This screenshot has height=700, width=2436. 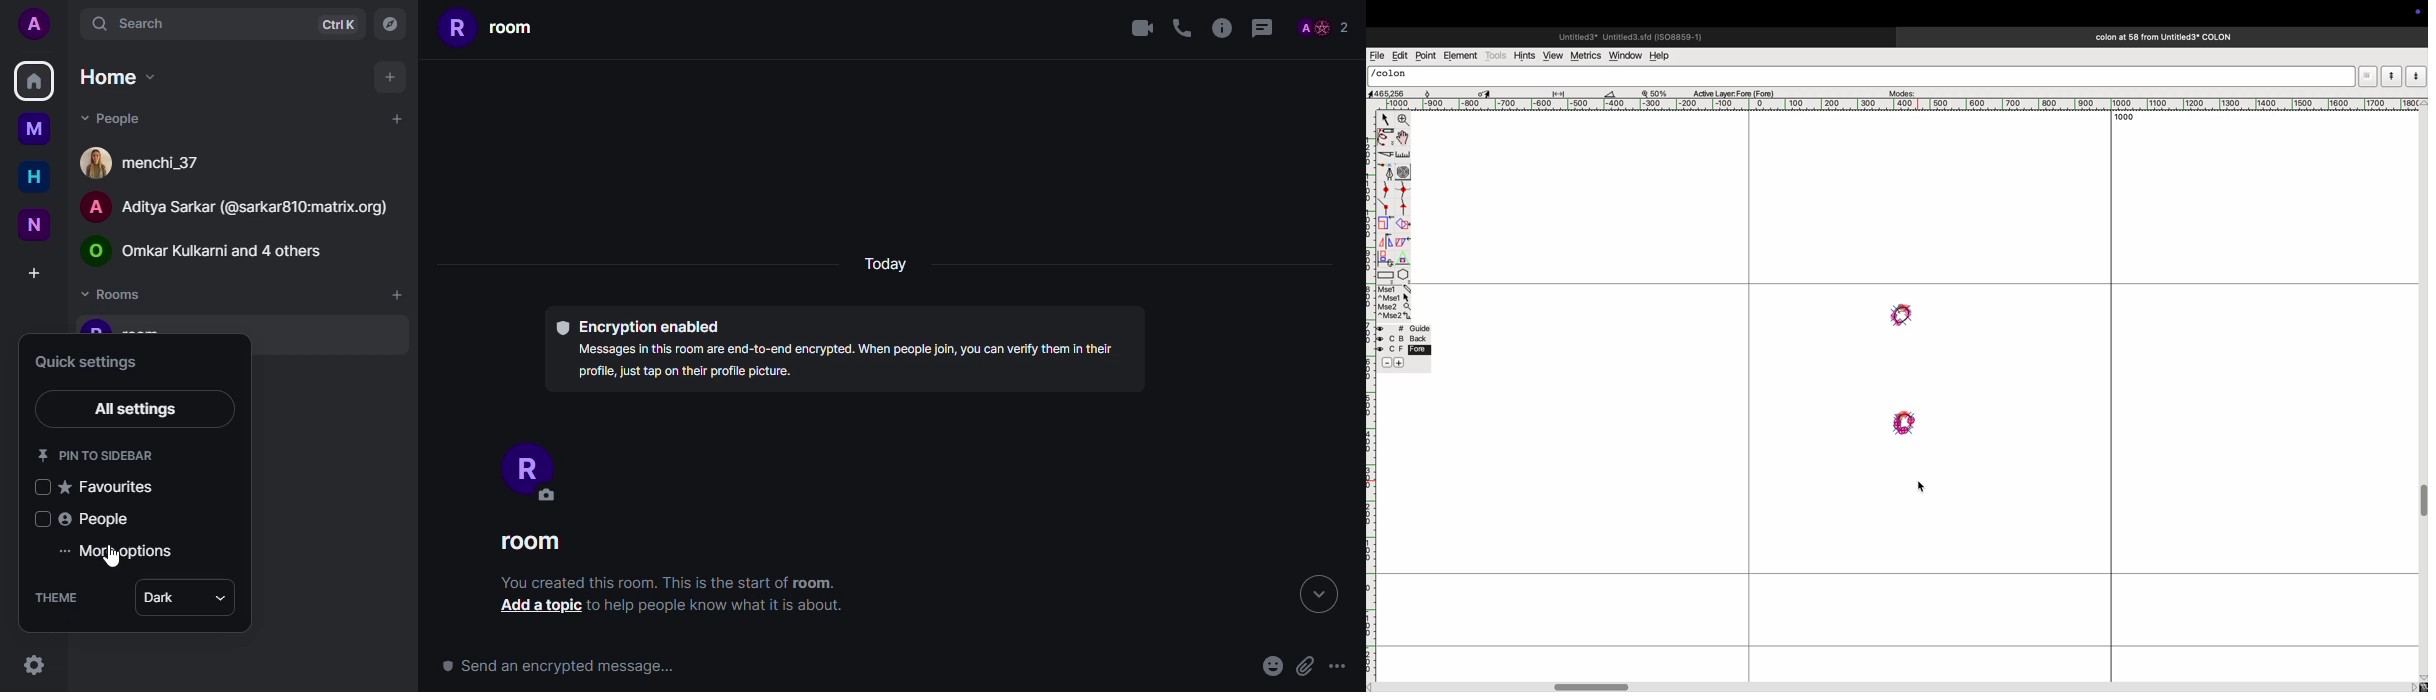 What do you see at coordinates (1405, 243) in the screenshot?
I see `copy` at bounding box center [1405, 243].